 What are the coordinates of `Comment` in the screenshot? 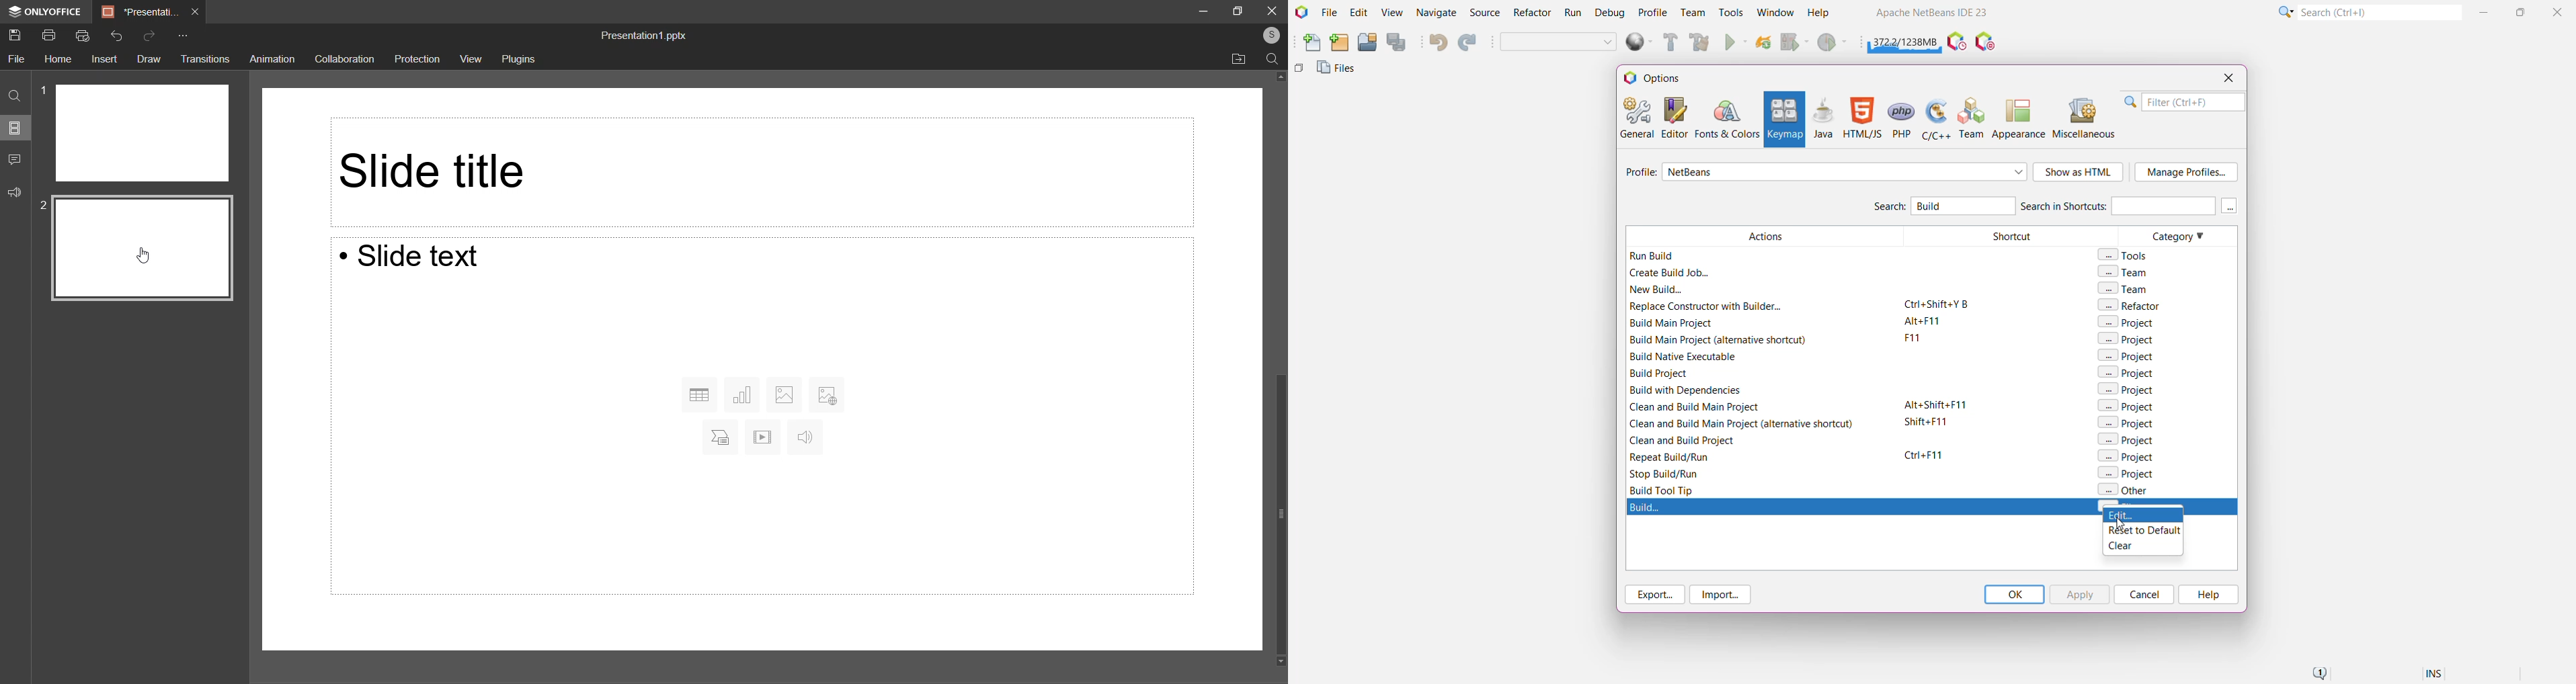 It's located at (17, 159).